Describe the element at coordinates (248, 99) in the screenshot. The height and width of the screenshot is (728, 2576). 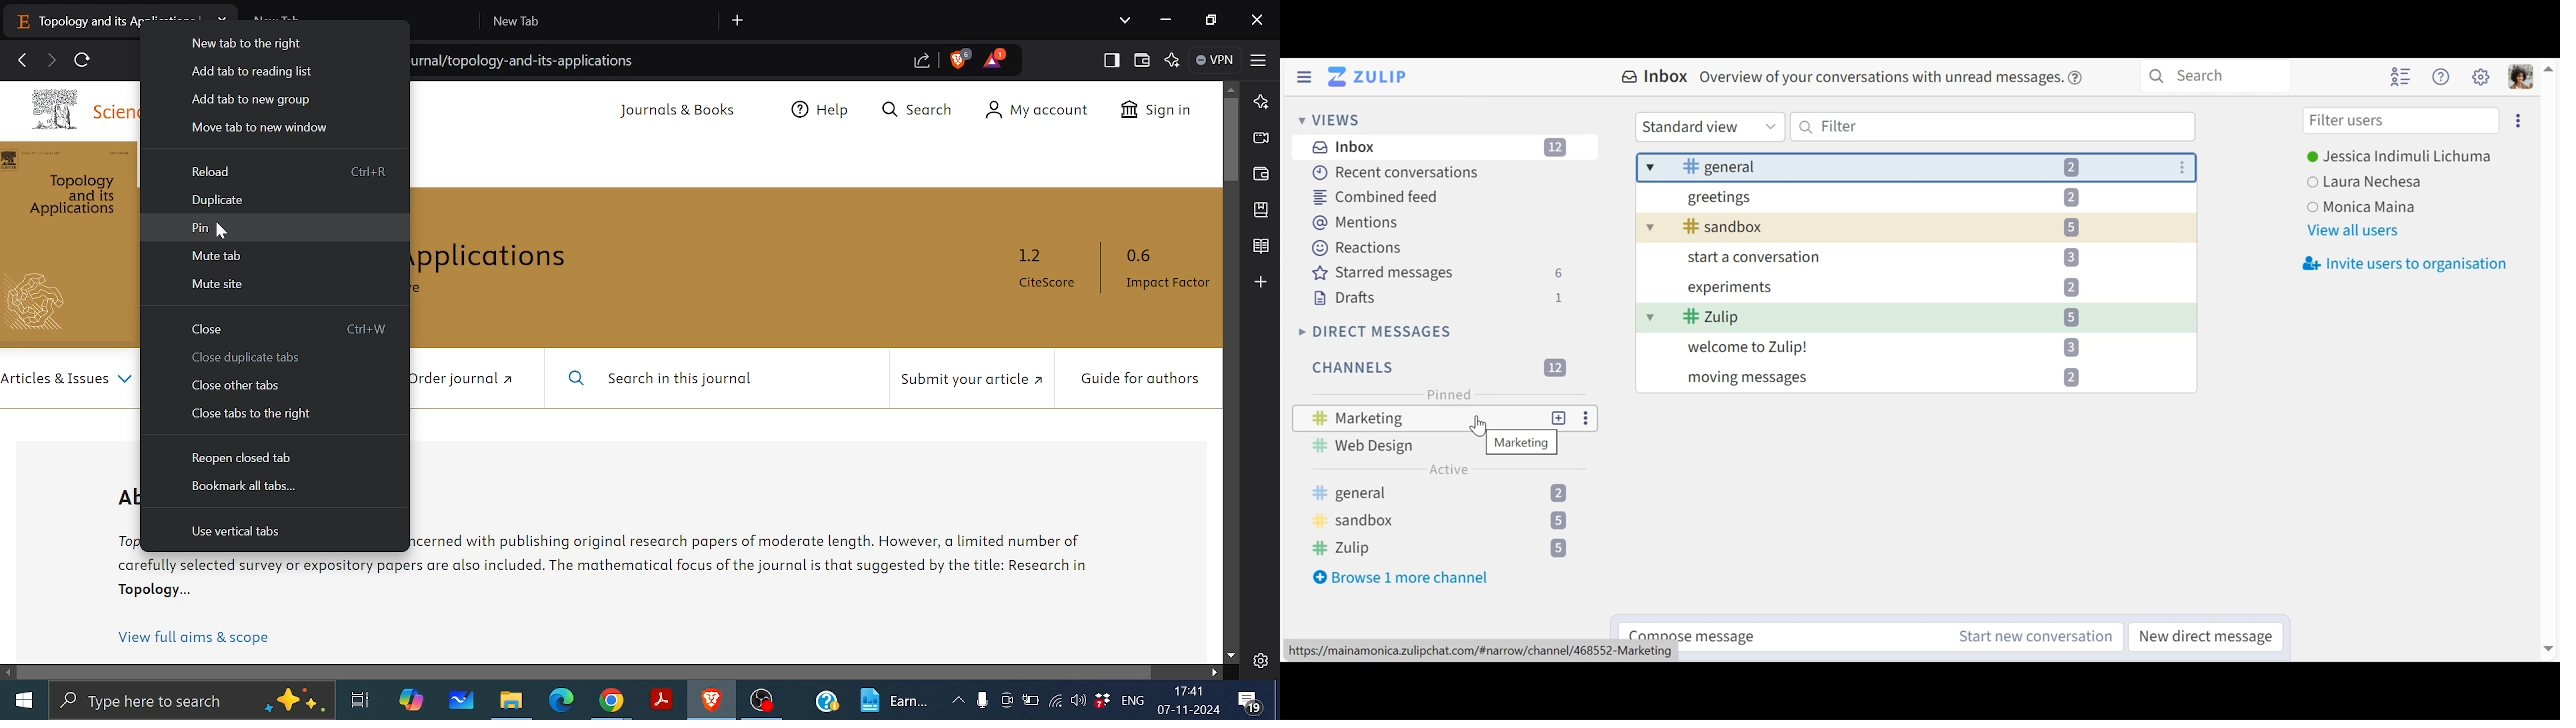
I see `Add tab to new group` at that location.